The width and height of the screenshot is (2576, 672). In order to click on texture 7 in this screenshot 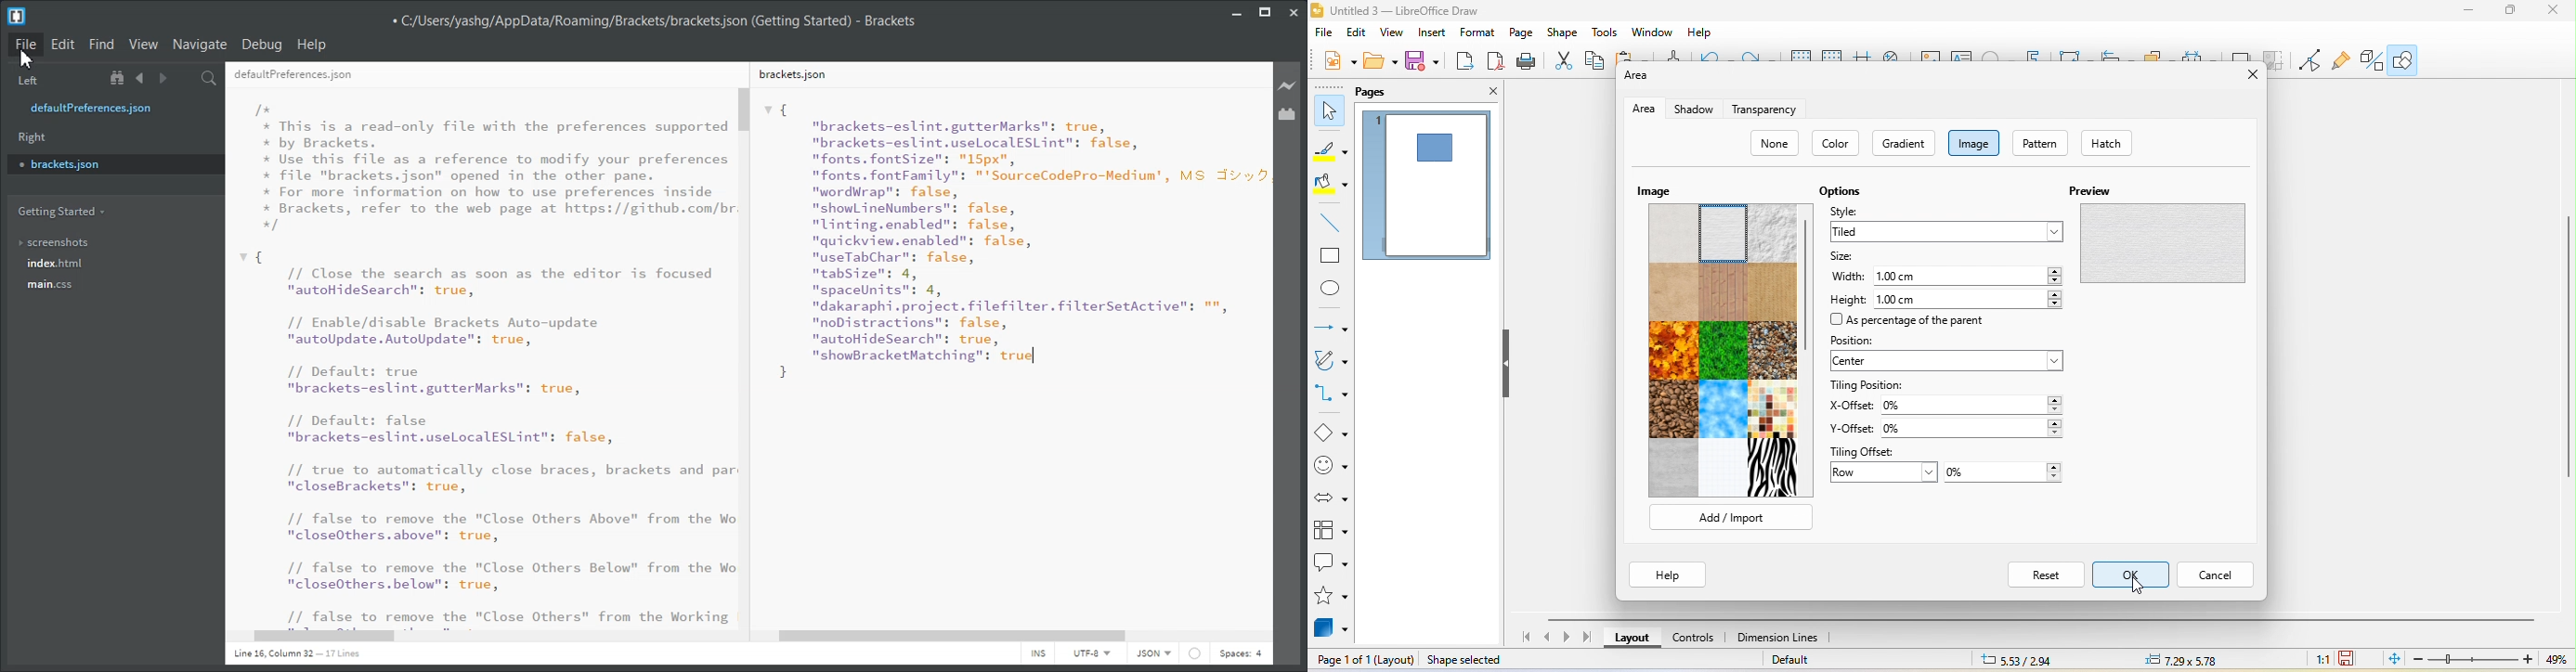, I will do `click(1674, 349)`.